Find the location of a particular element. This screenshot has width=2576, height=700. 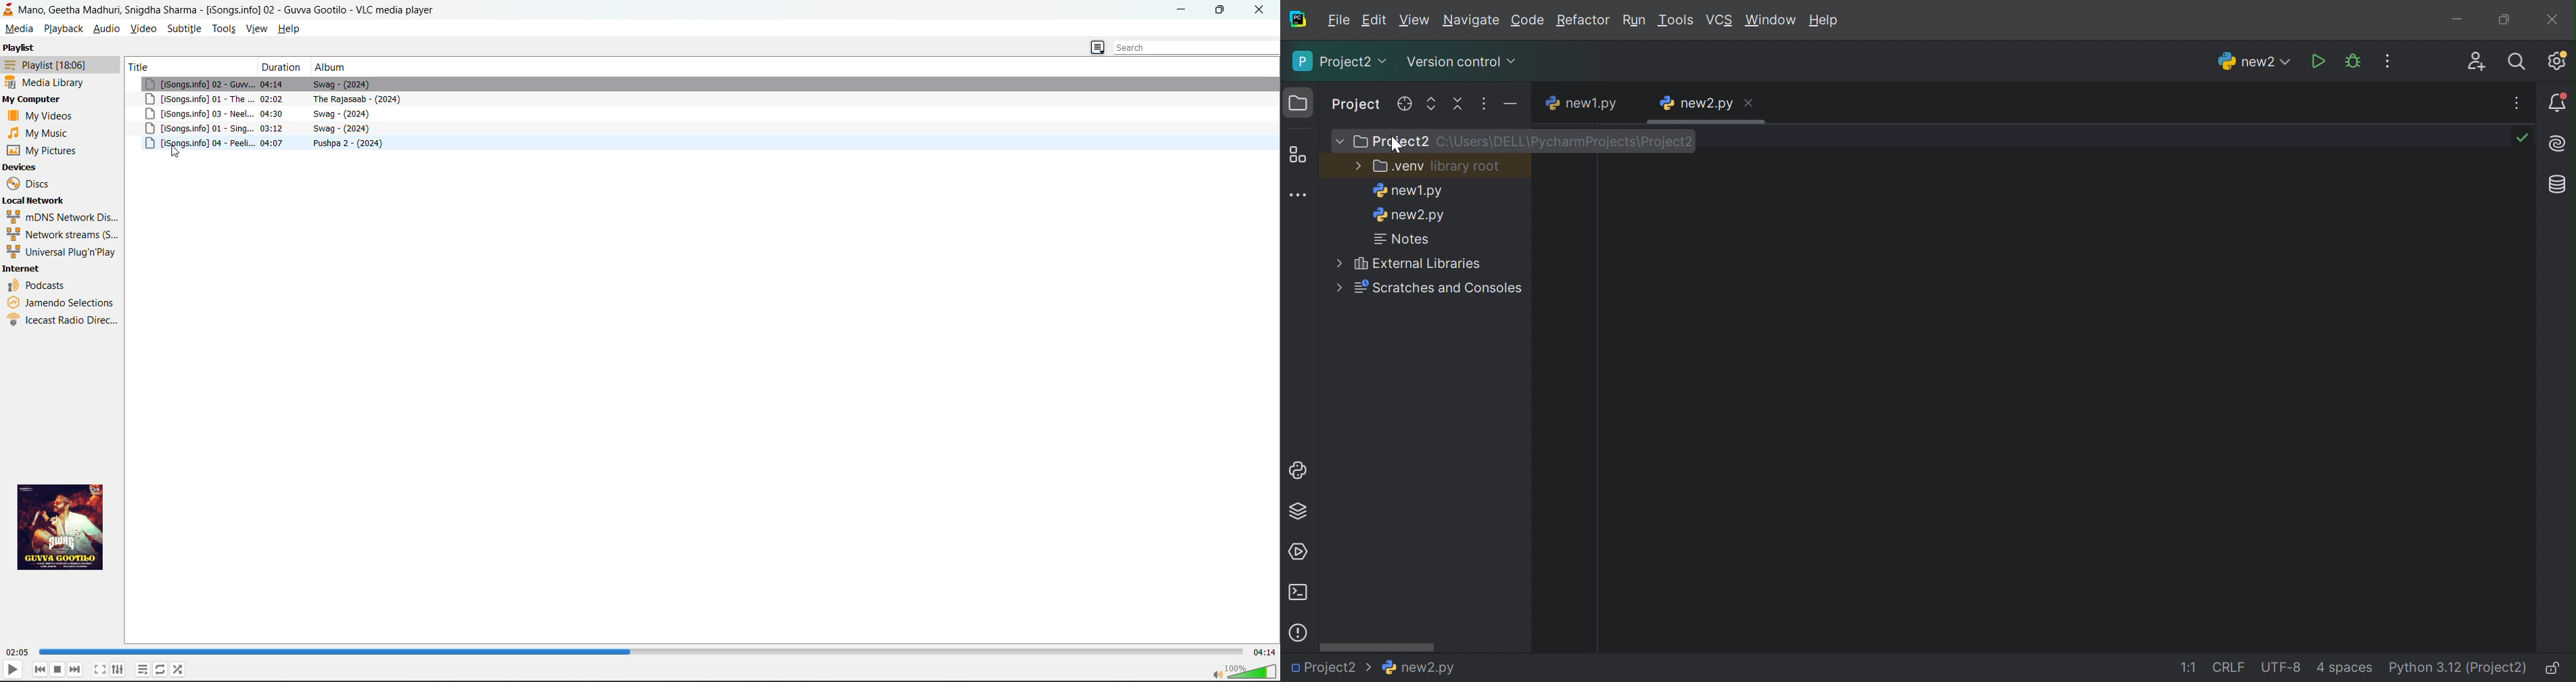

my computer is located at coordinates (33, 99).